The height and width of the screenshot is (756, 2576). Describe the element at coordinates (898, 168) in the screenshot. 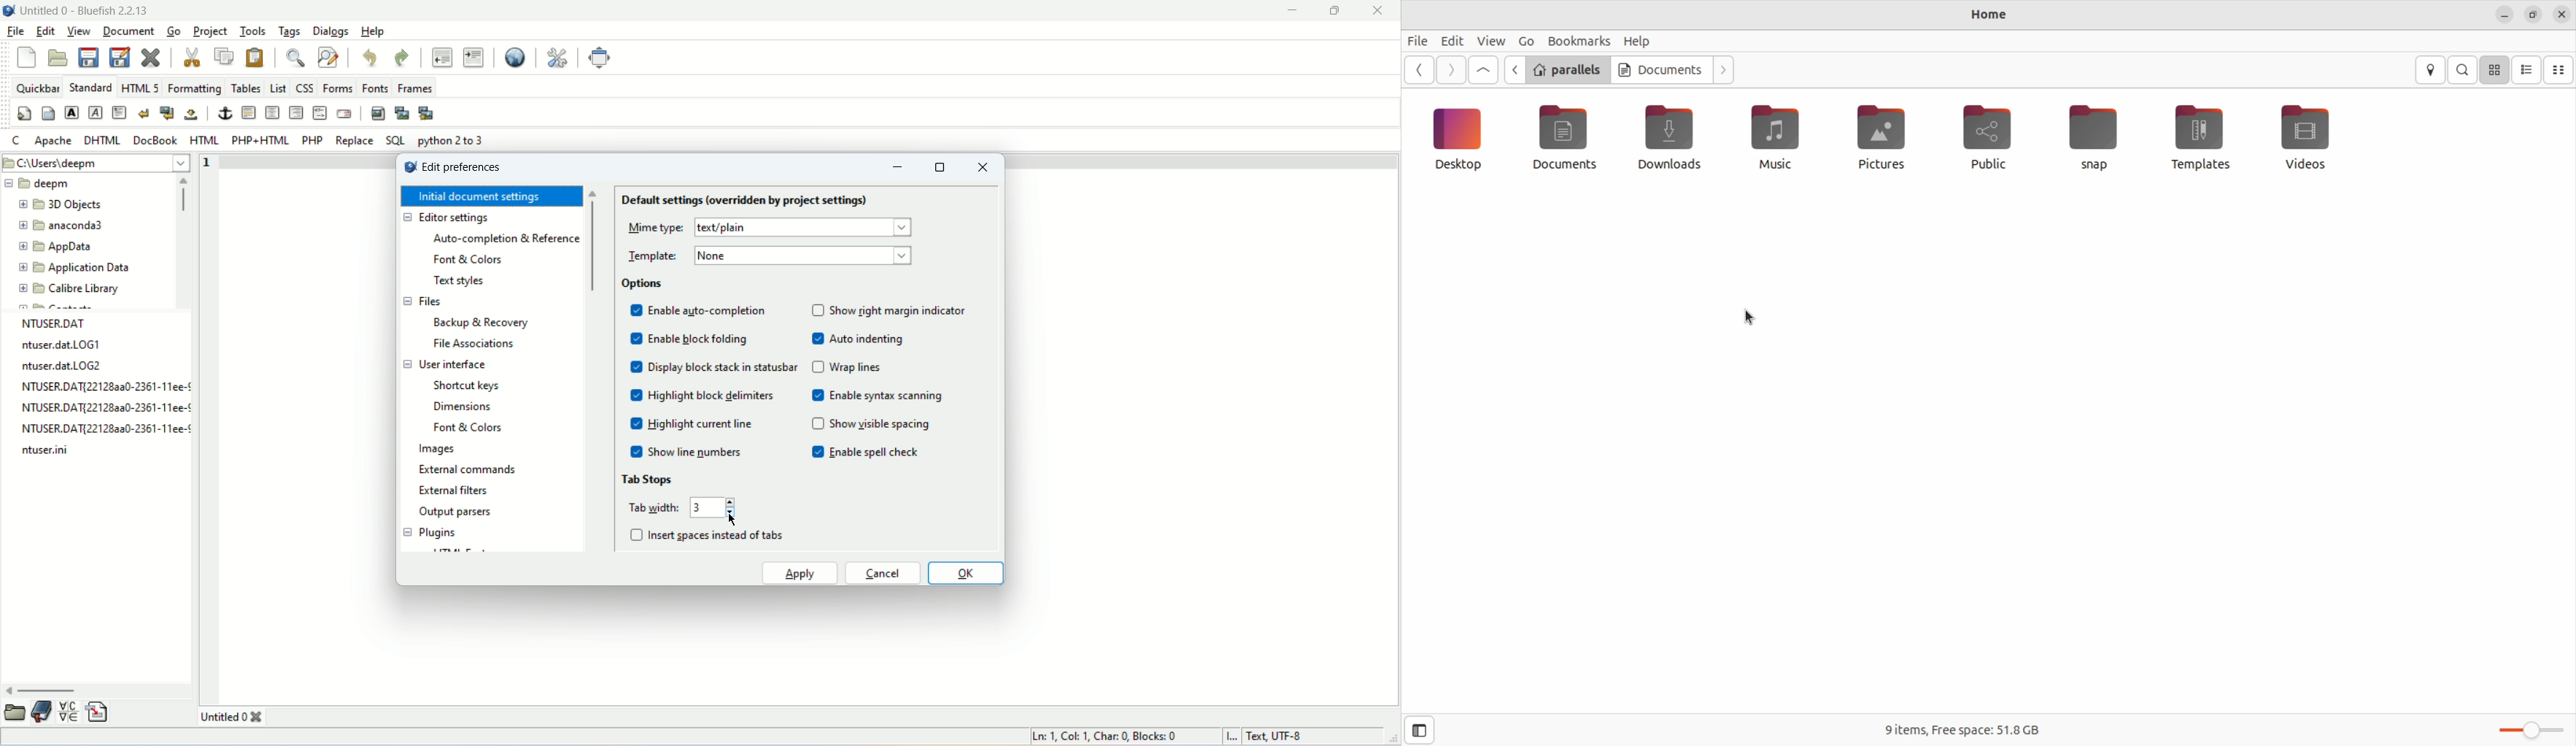

I see `minimize` at that location.